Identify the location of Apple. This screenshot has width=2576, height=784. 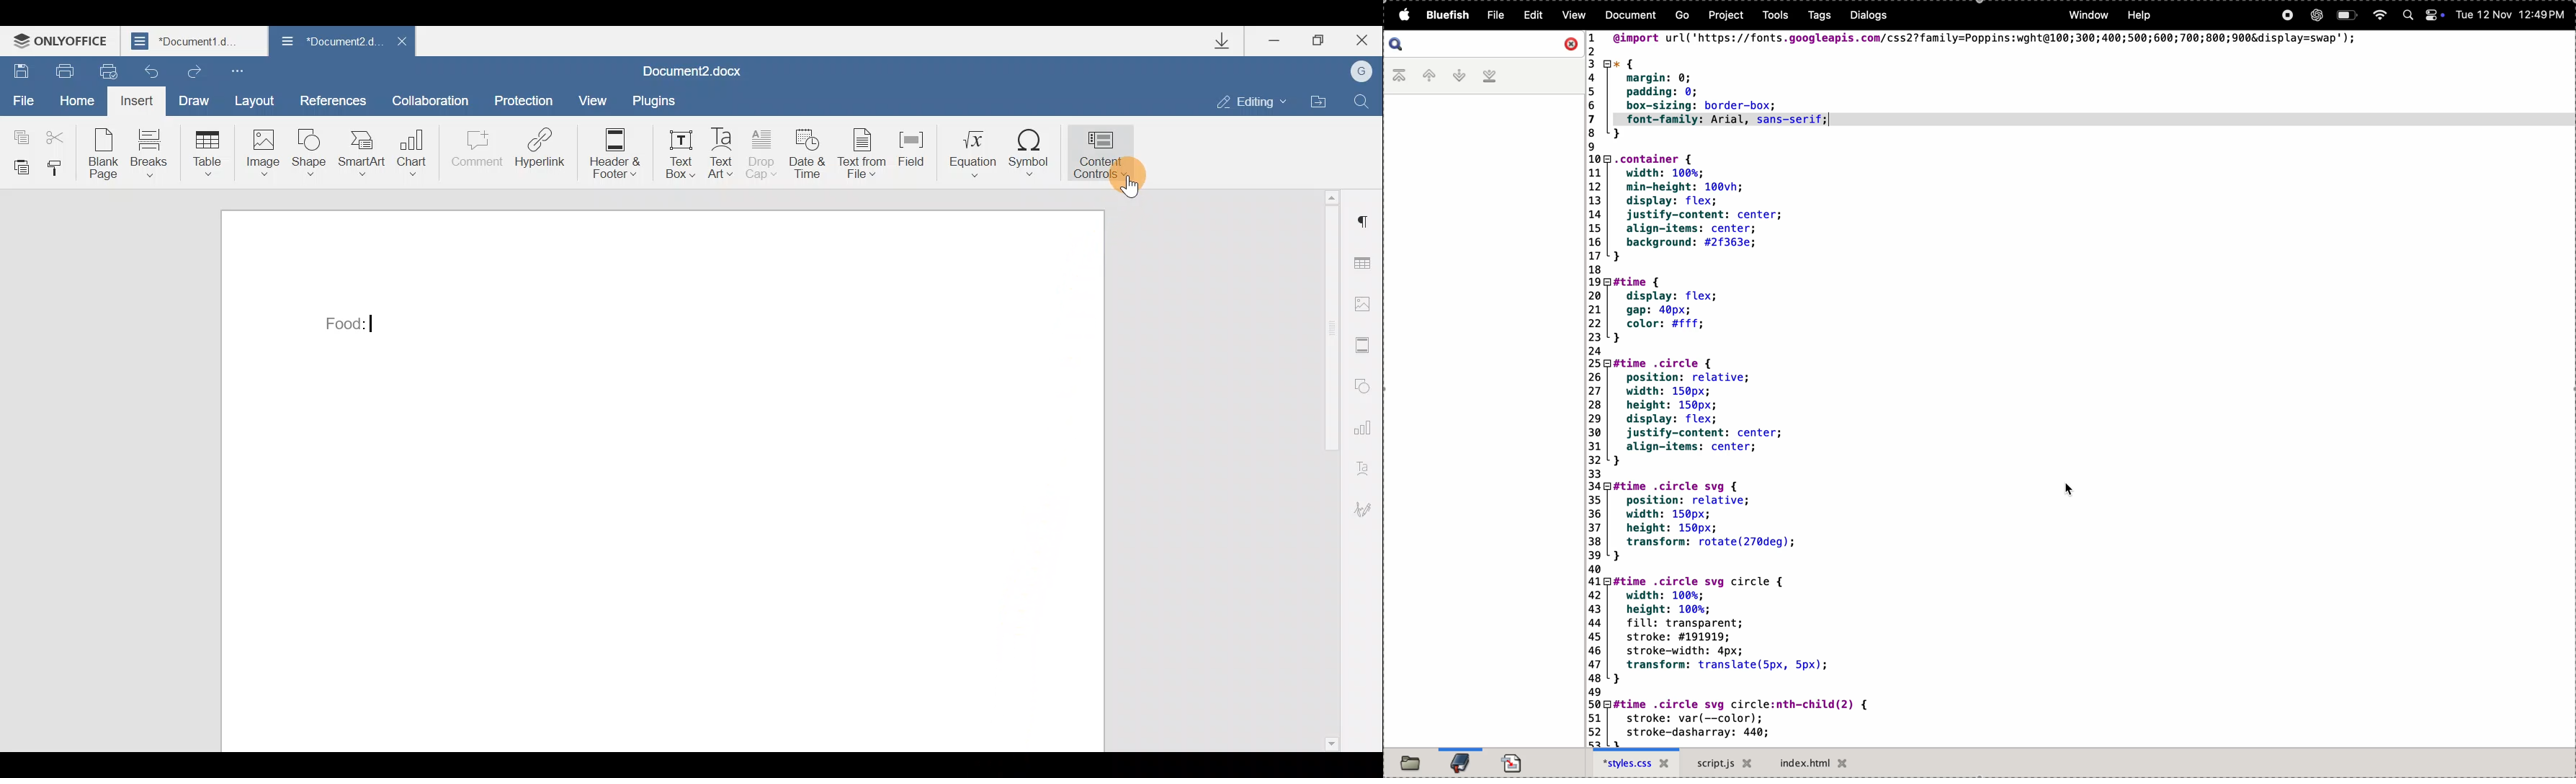
(1403, 15).